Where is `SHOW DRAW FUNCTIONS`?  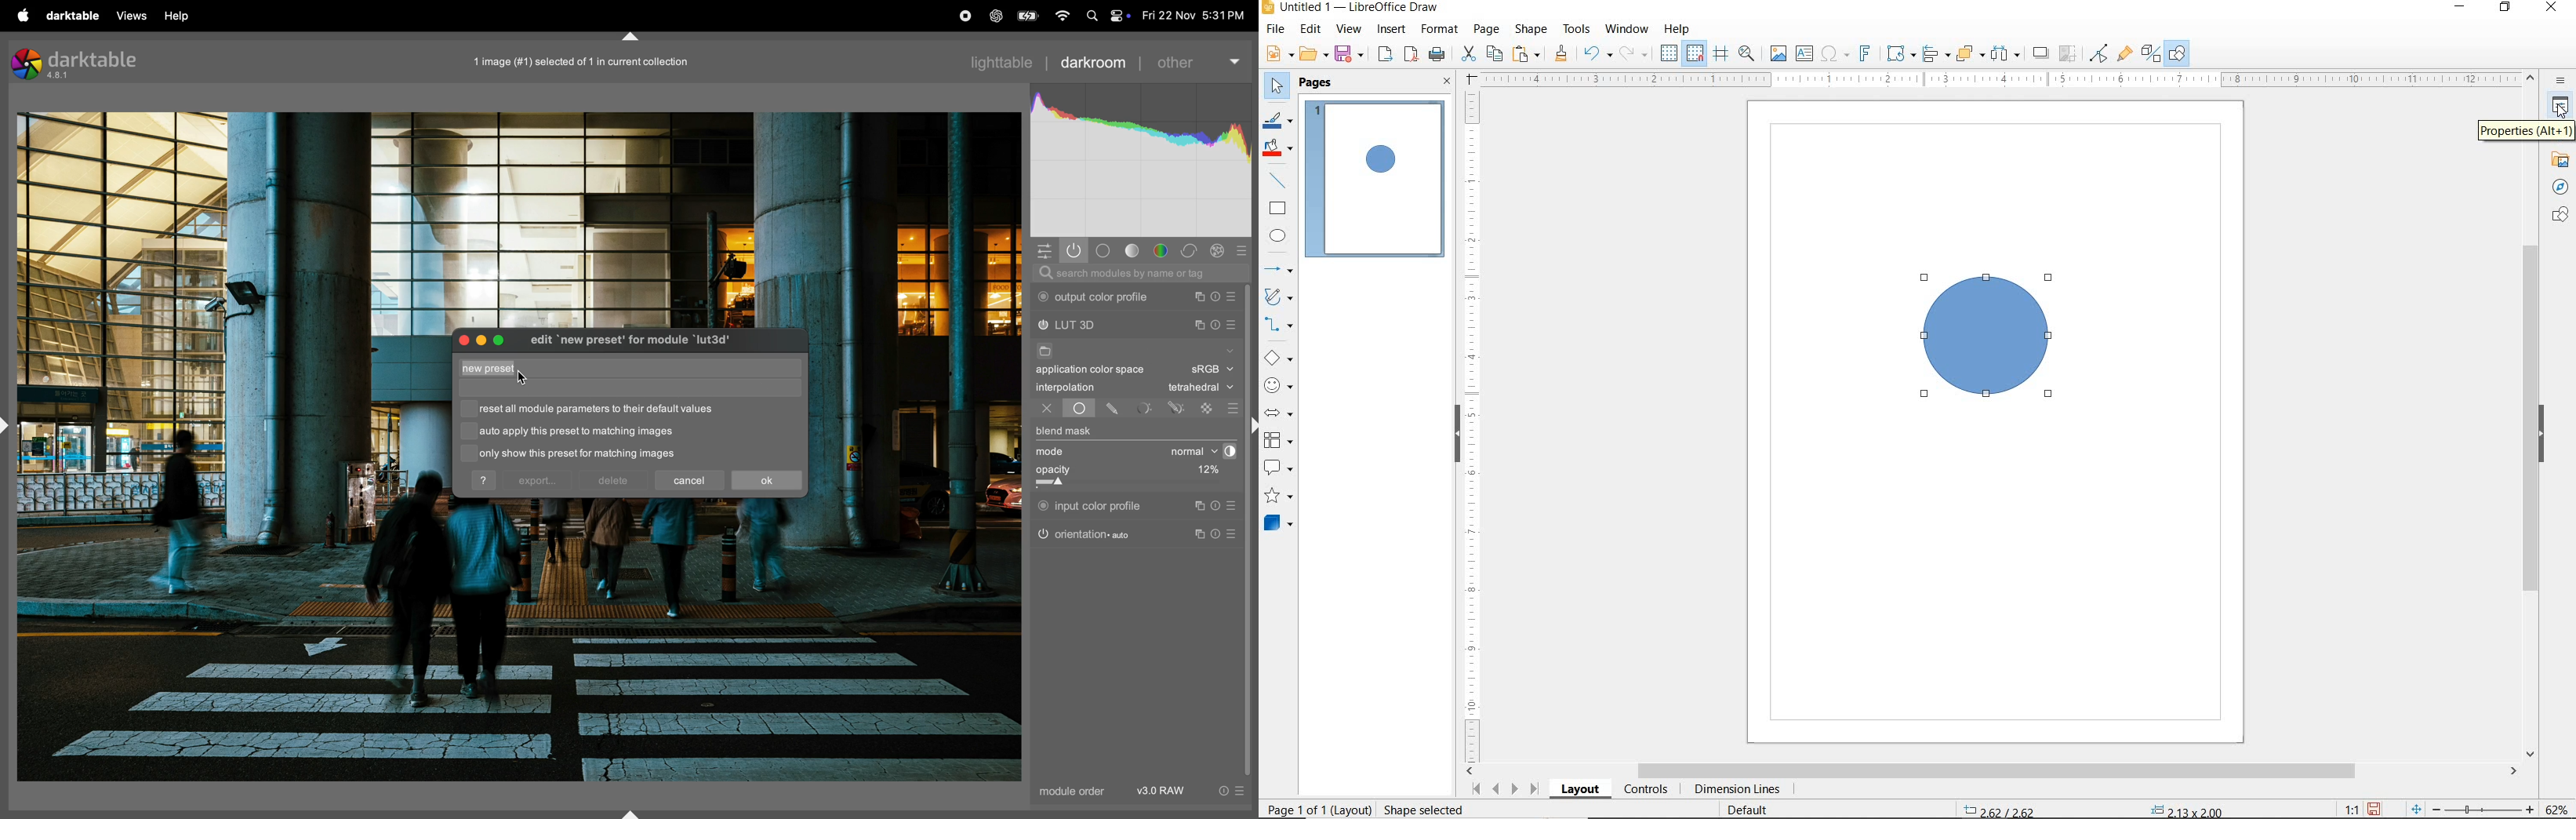 SHOW DRAW FUNCTIONS is located at coordinates (2178, 54).